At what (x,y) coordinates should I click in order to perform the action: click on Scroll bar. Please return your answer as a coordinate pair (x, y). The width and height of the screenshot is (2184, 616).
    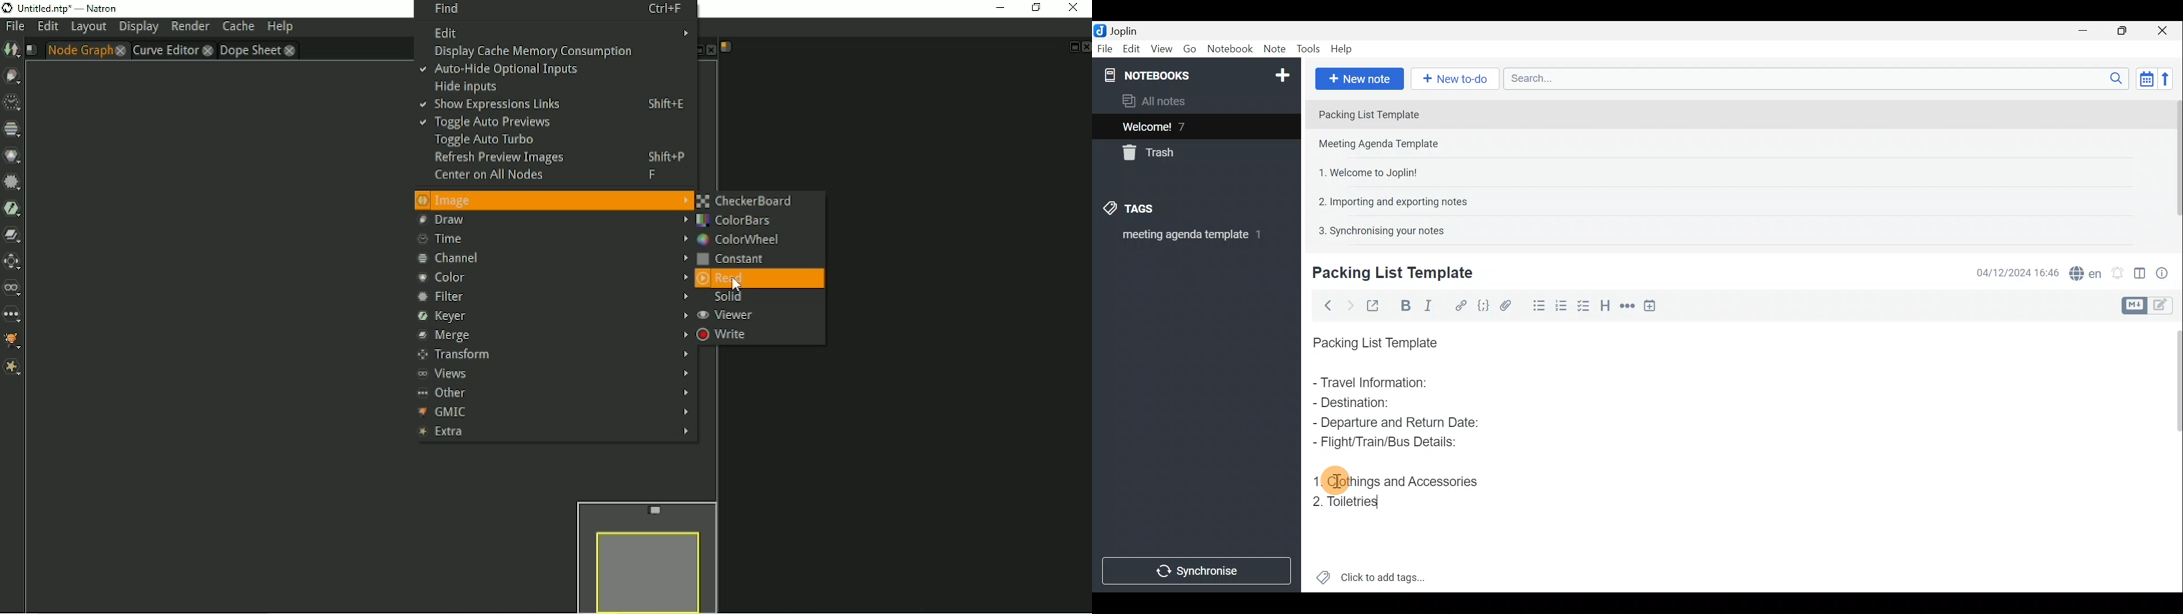
    Looking at the image, I should click on (2173, 166).